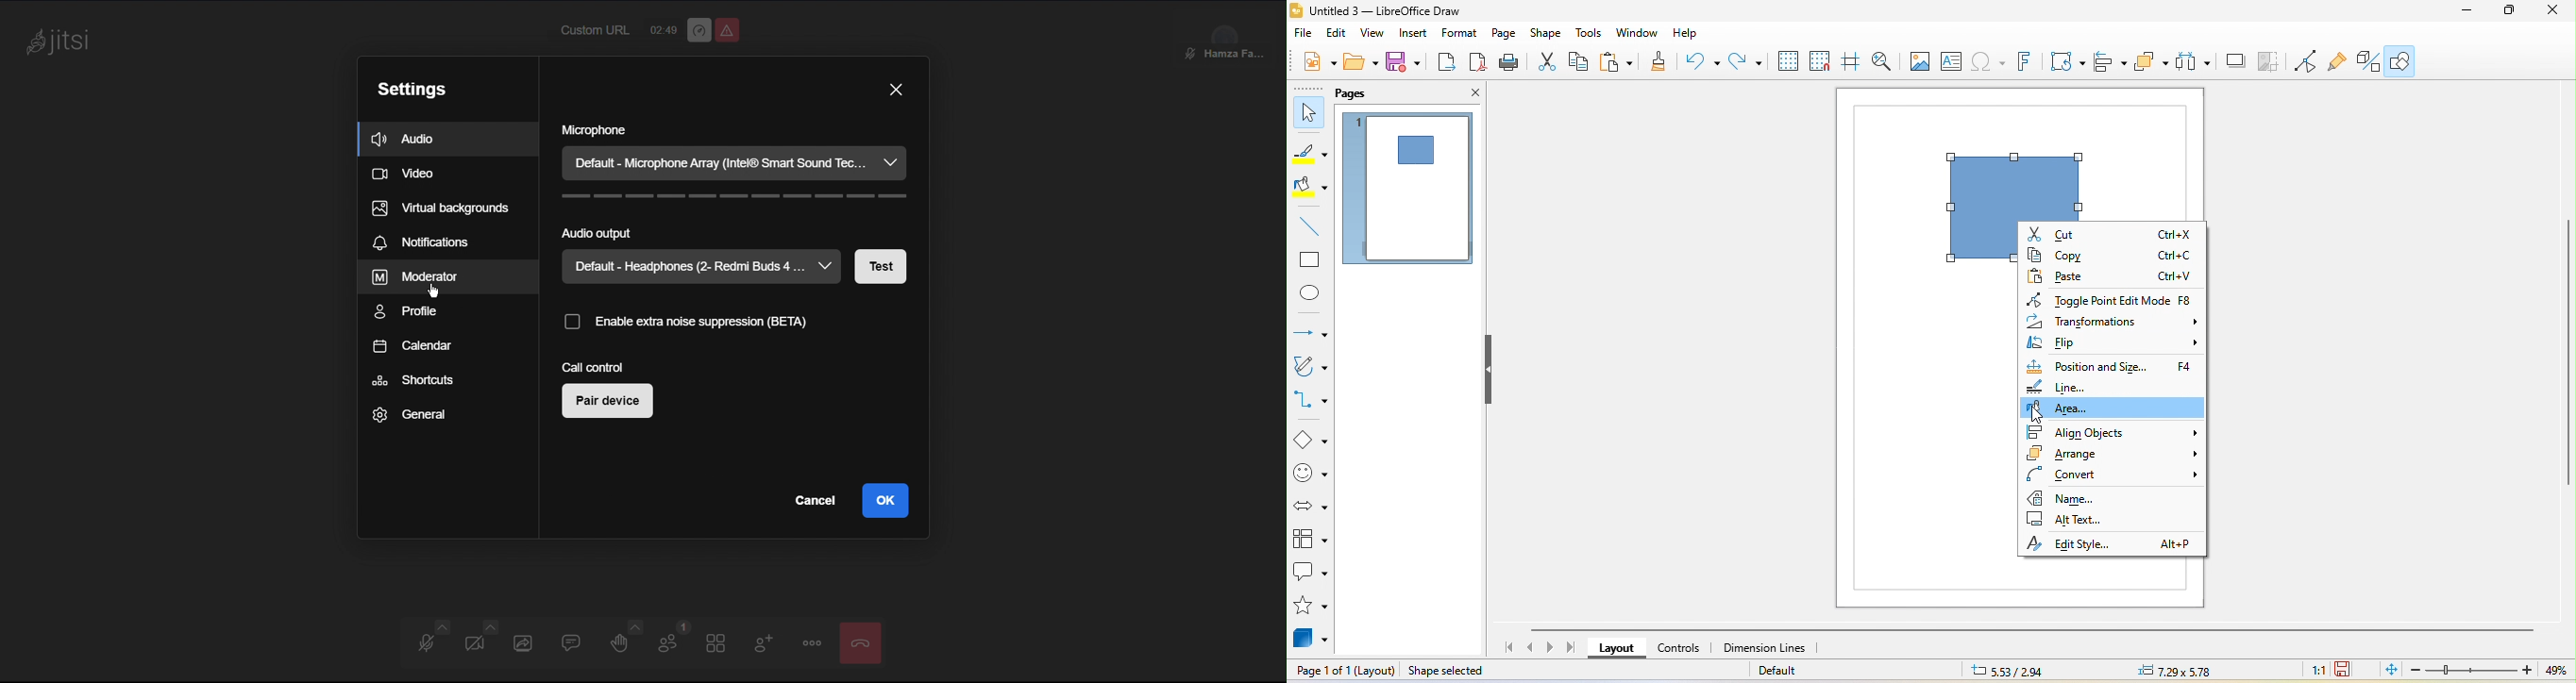  What do you see at coordinates (1310, 608) in the screenshot?
I see `stars and banners` at bounding box center [1310, 608].